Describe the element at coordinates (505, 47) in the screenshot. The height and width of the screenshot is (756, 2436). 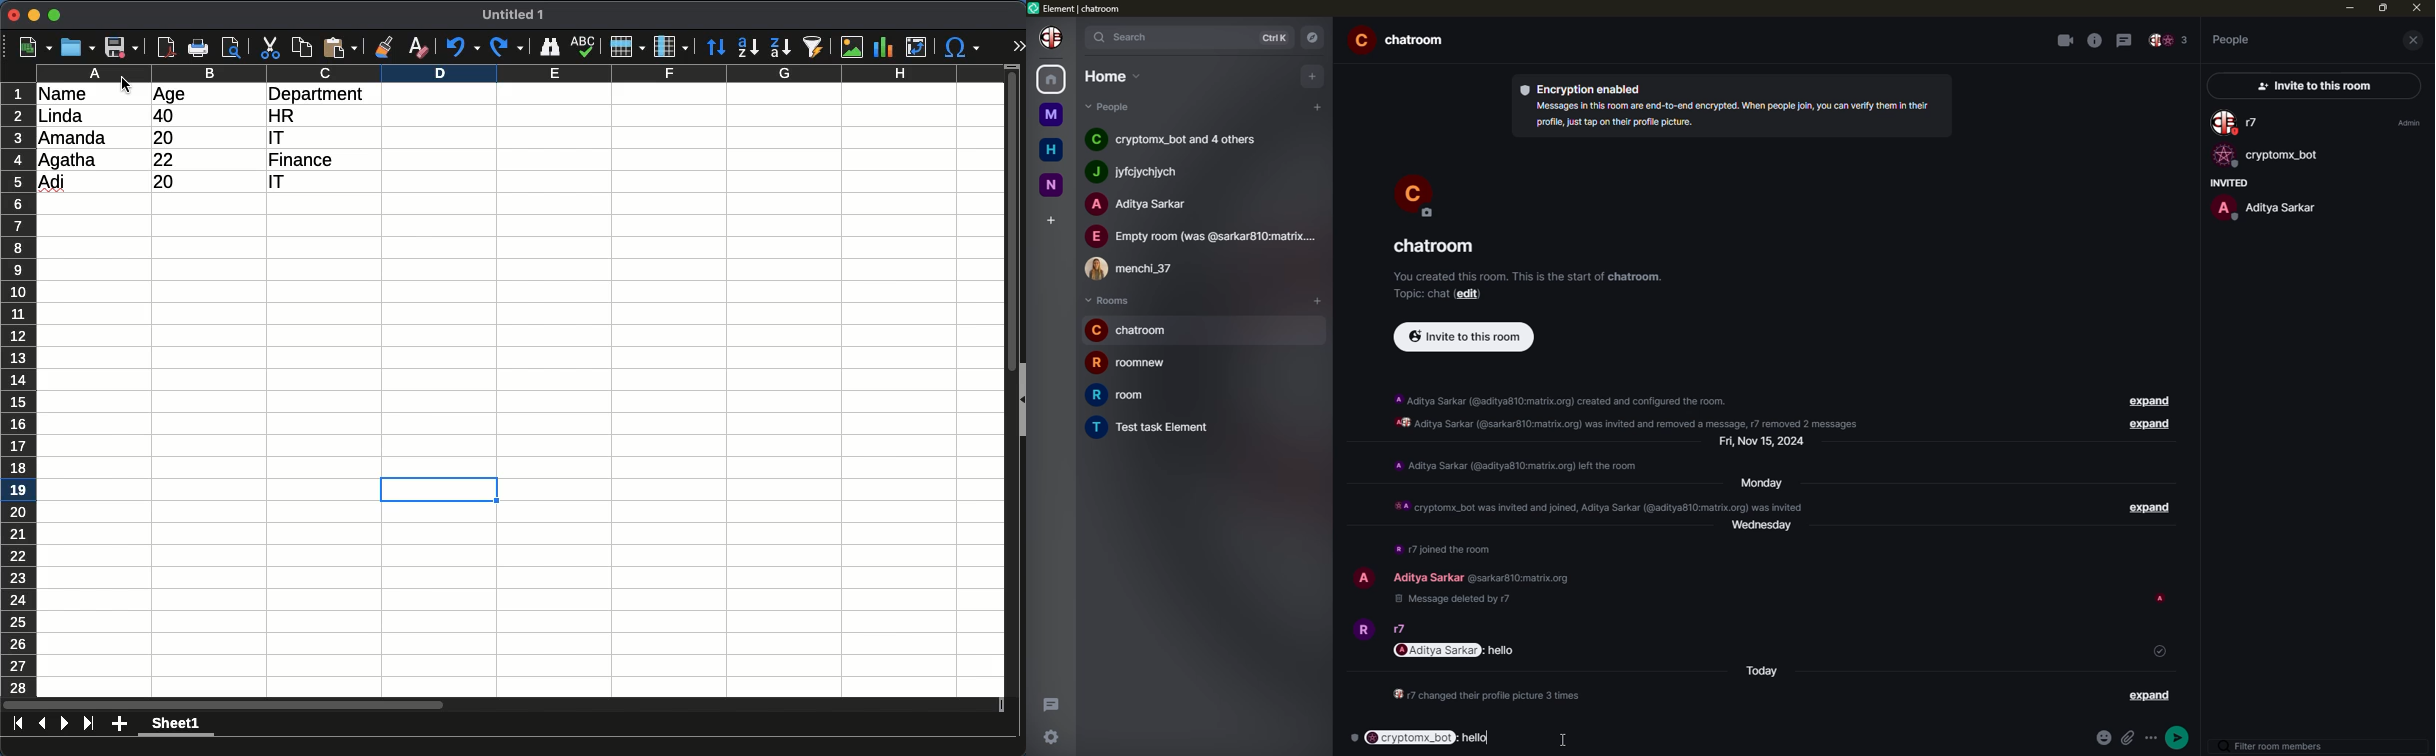
I see `redo` at that location.